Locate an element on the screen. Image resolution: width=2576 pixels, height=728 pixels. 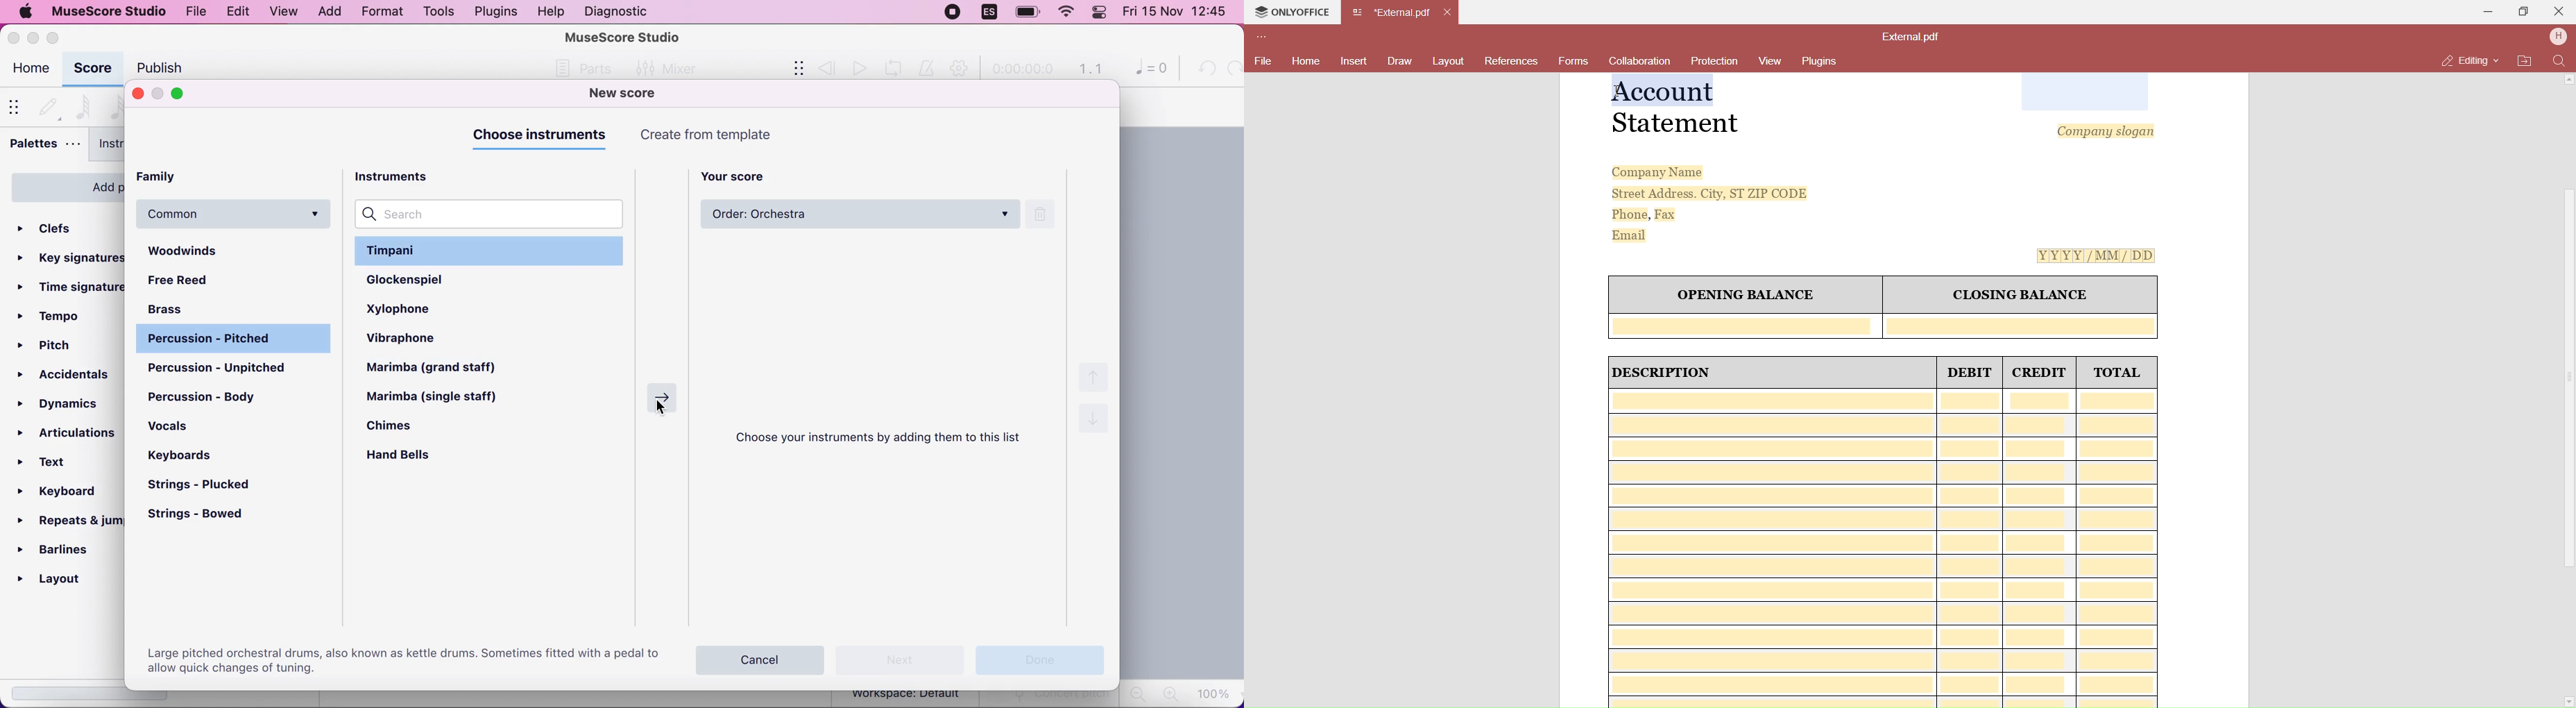
close is located at coordinates (138, 93).